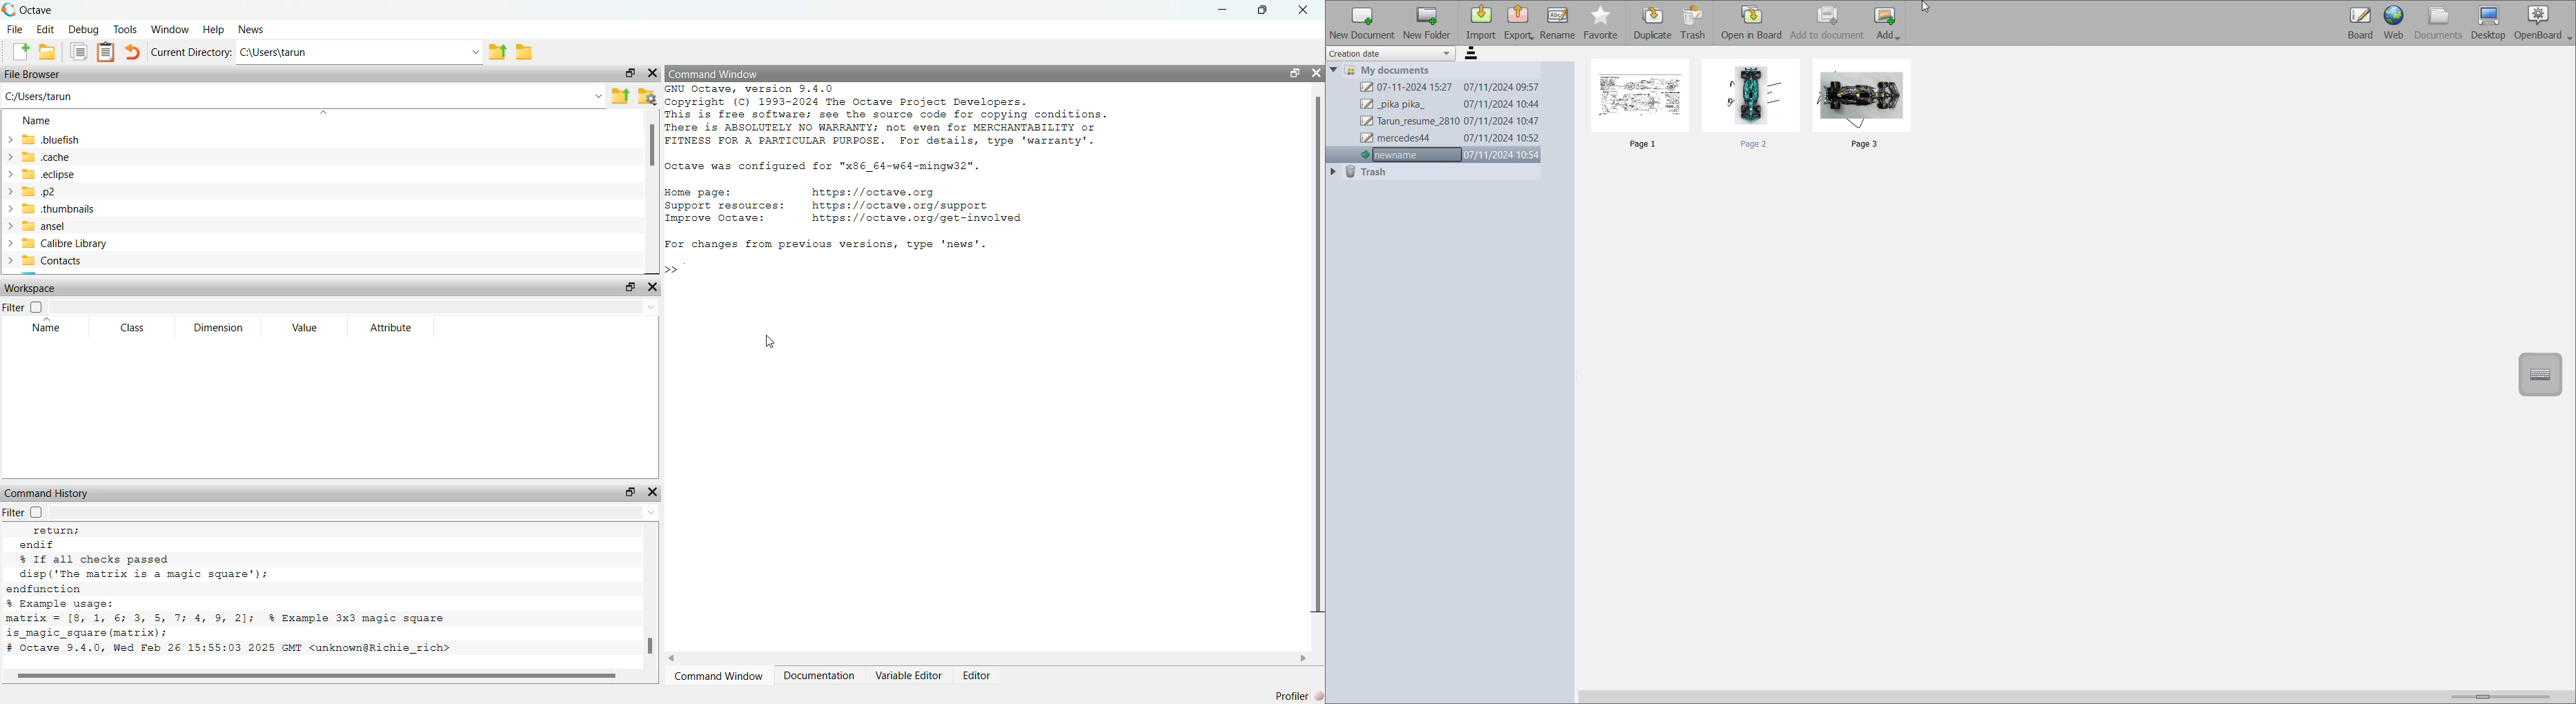 The height and width of the screenshot is (728, 2576). I want to click on minimize, so click(1221, 10).